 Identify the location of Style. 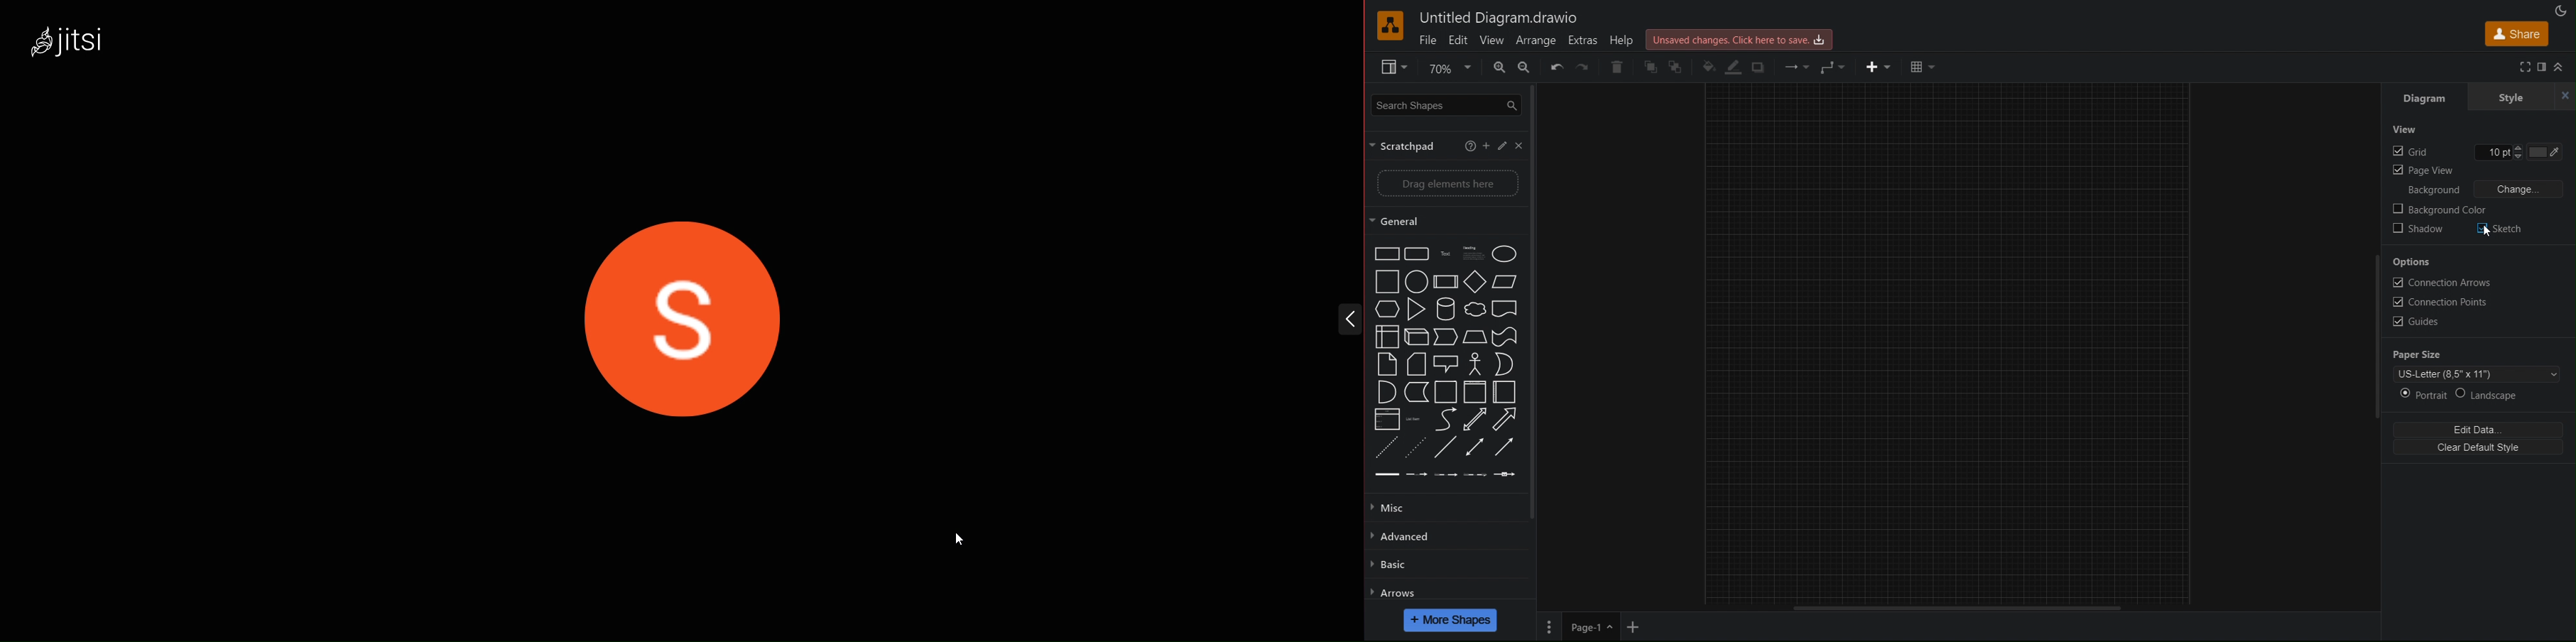
(2512, 97).